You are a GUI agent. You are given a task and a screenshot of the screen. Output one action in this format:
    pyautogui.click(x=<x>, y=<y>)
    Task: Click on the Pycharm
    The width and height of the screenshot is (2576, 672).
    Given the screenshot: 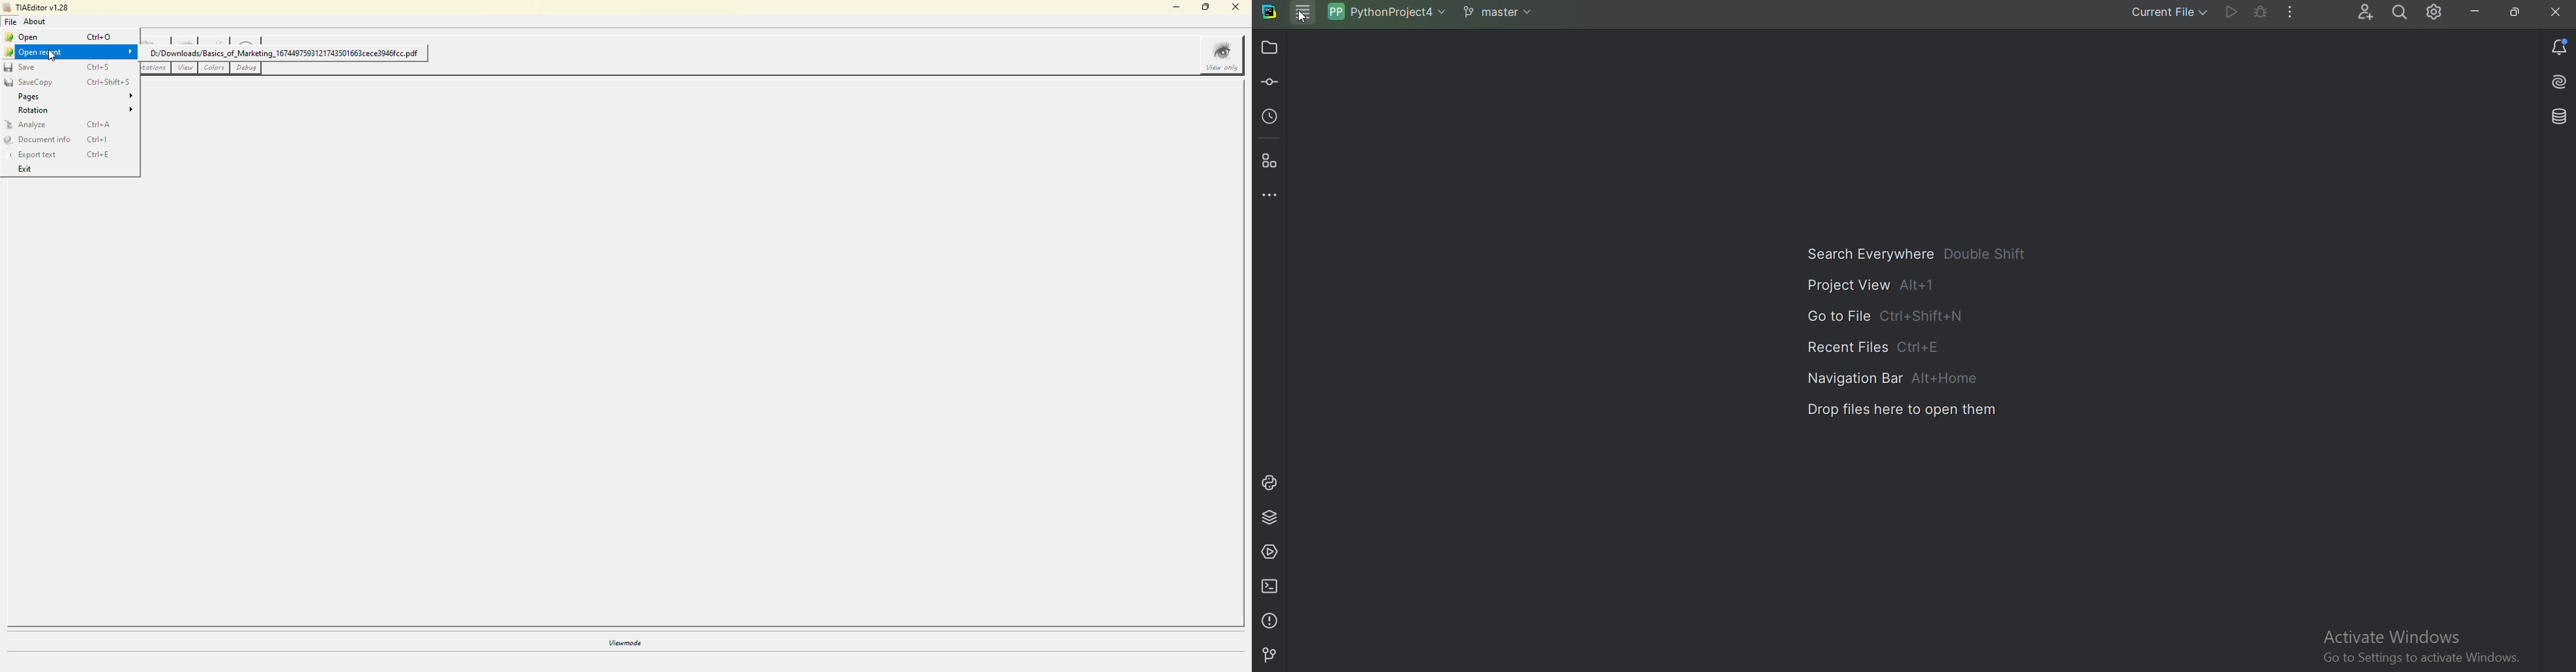 What is the action you would take?
    pyautogui.click(x=1270, y=12)
    